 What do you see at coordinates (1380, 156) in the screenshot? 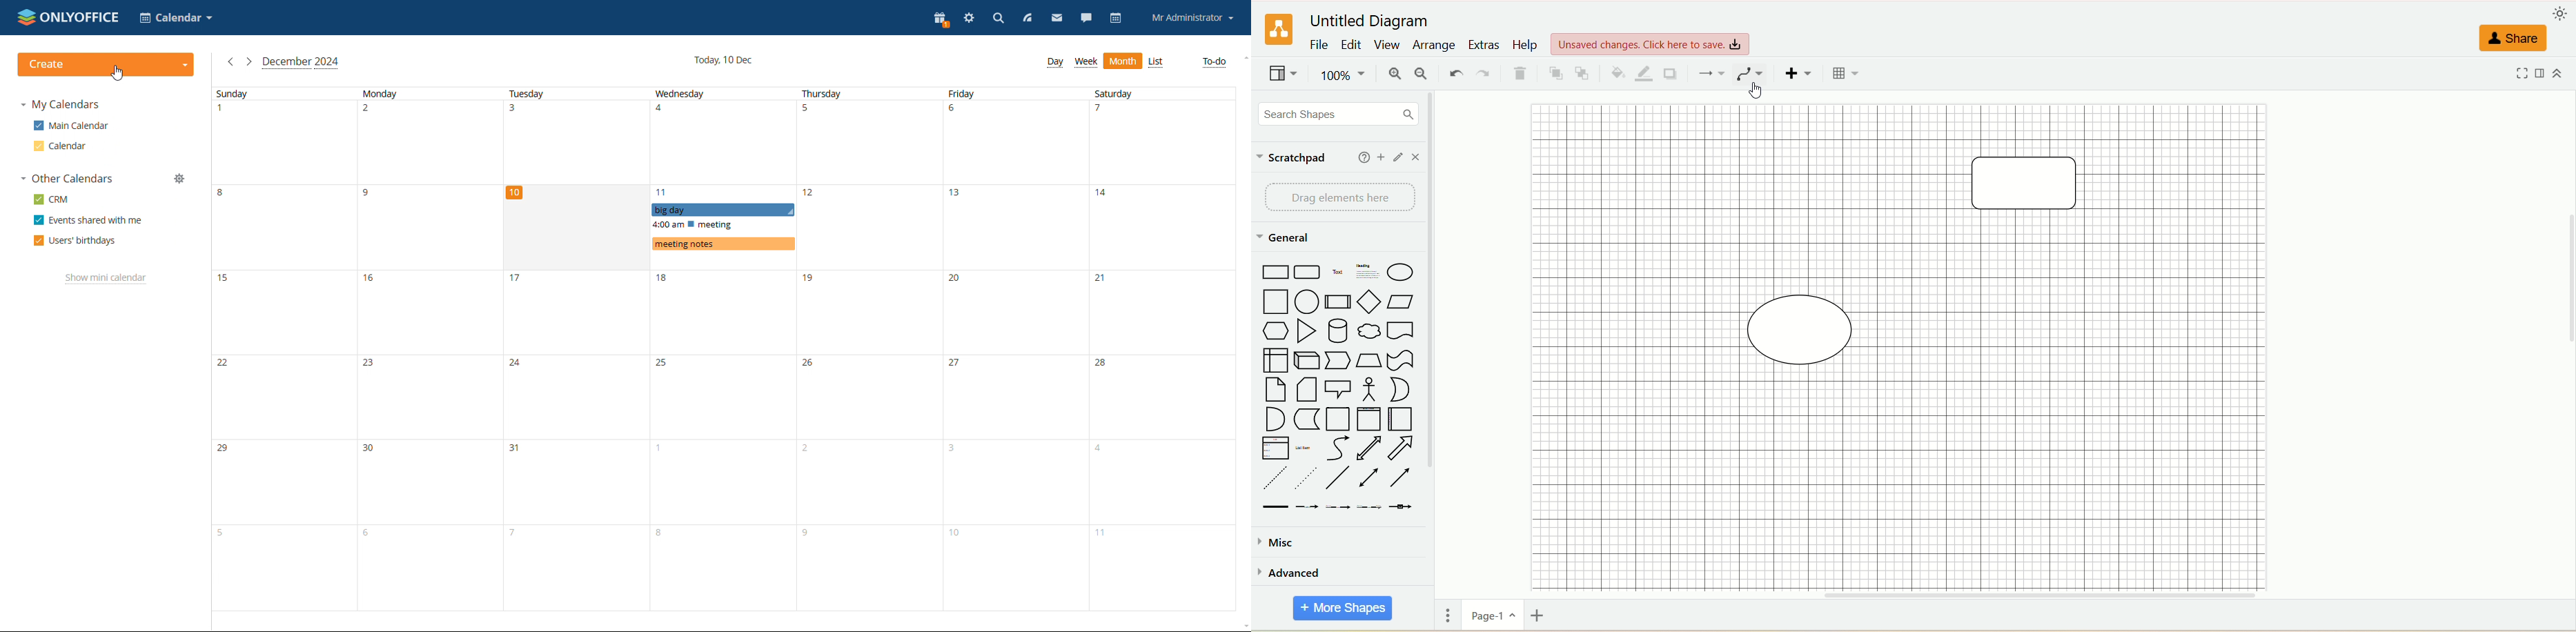
I see `add` at bounding box center [1380, 156].